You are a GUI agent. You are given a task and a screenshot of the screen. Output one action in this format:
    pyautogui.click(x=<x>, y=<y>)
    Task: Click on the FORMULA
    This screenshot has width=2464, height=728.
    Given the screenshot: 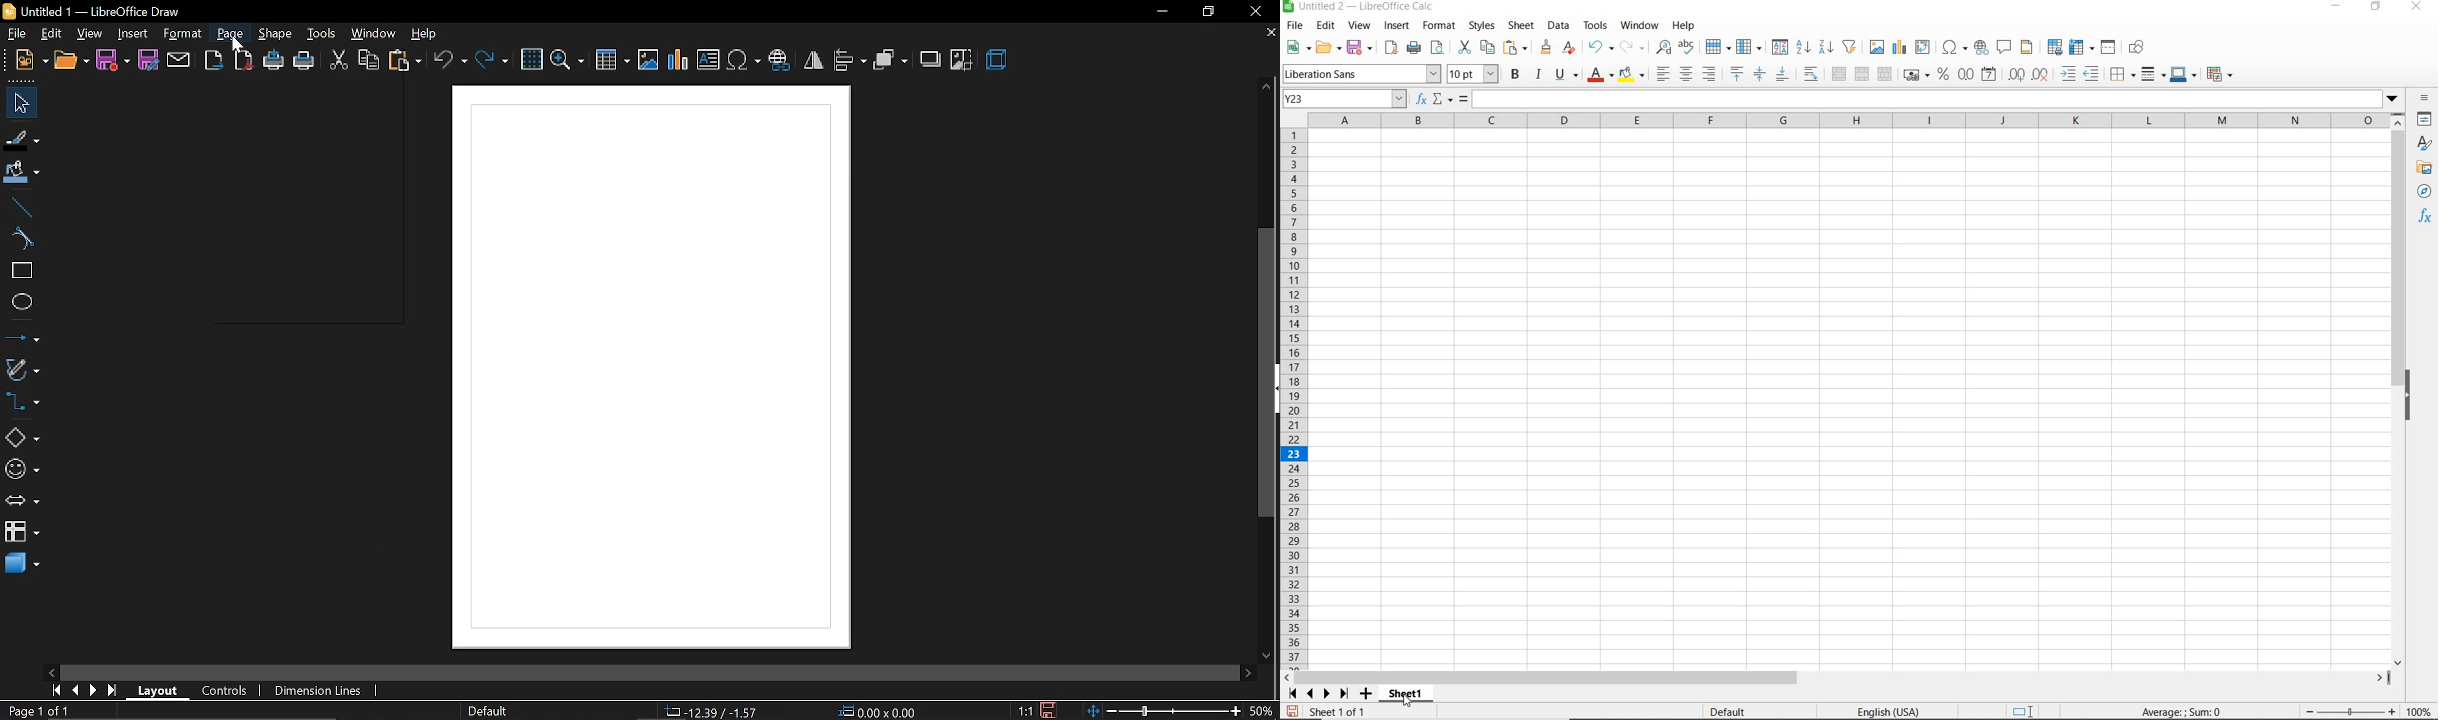 What is the action you would take?
    pyautogui.click(x=2183, y=712)
    